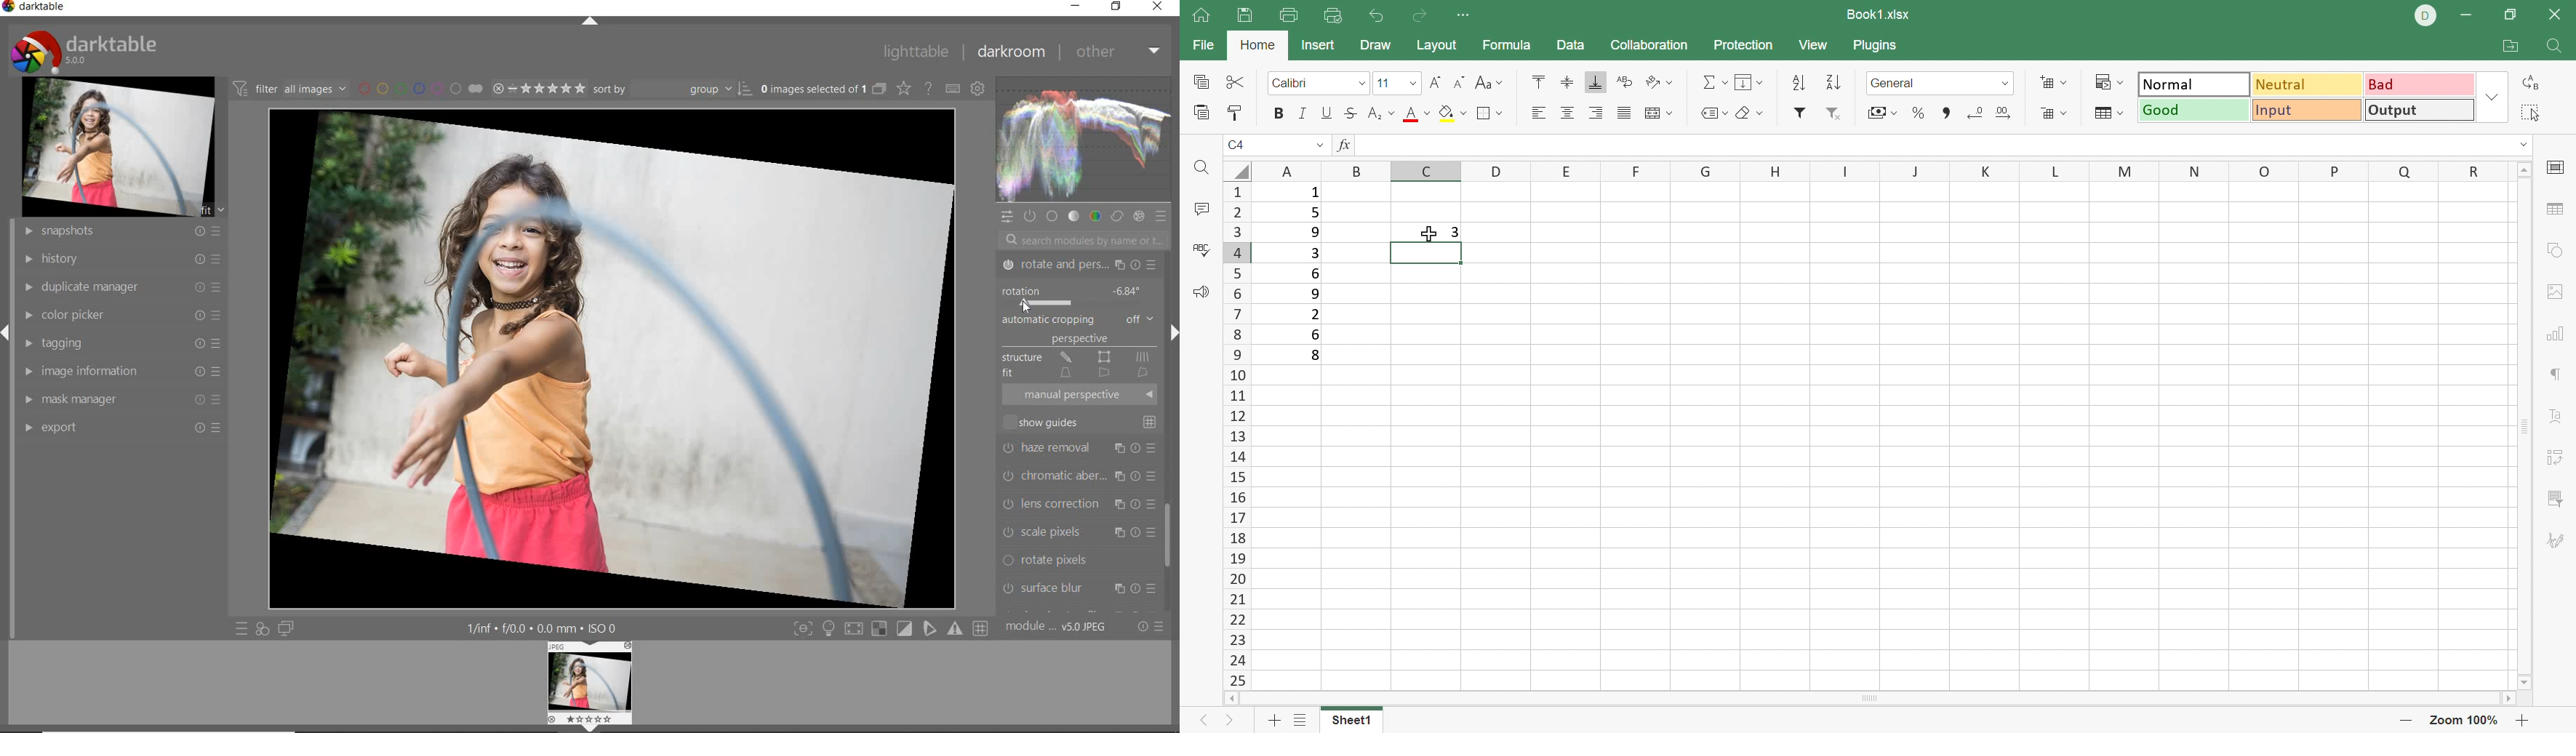 This screenshot has width=2576, height=756. I want to click on Merge and center, so click(1660, 115).